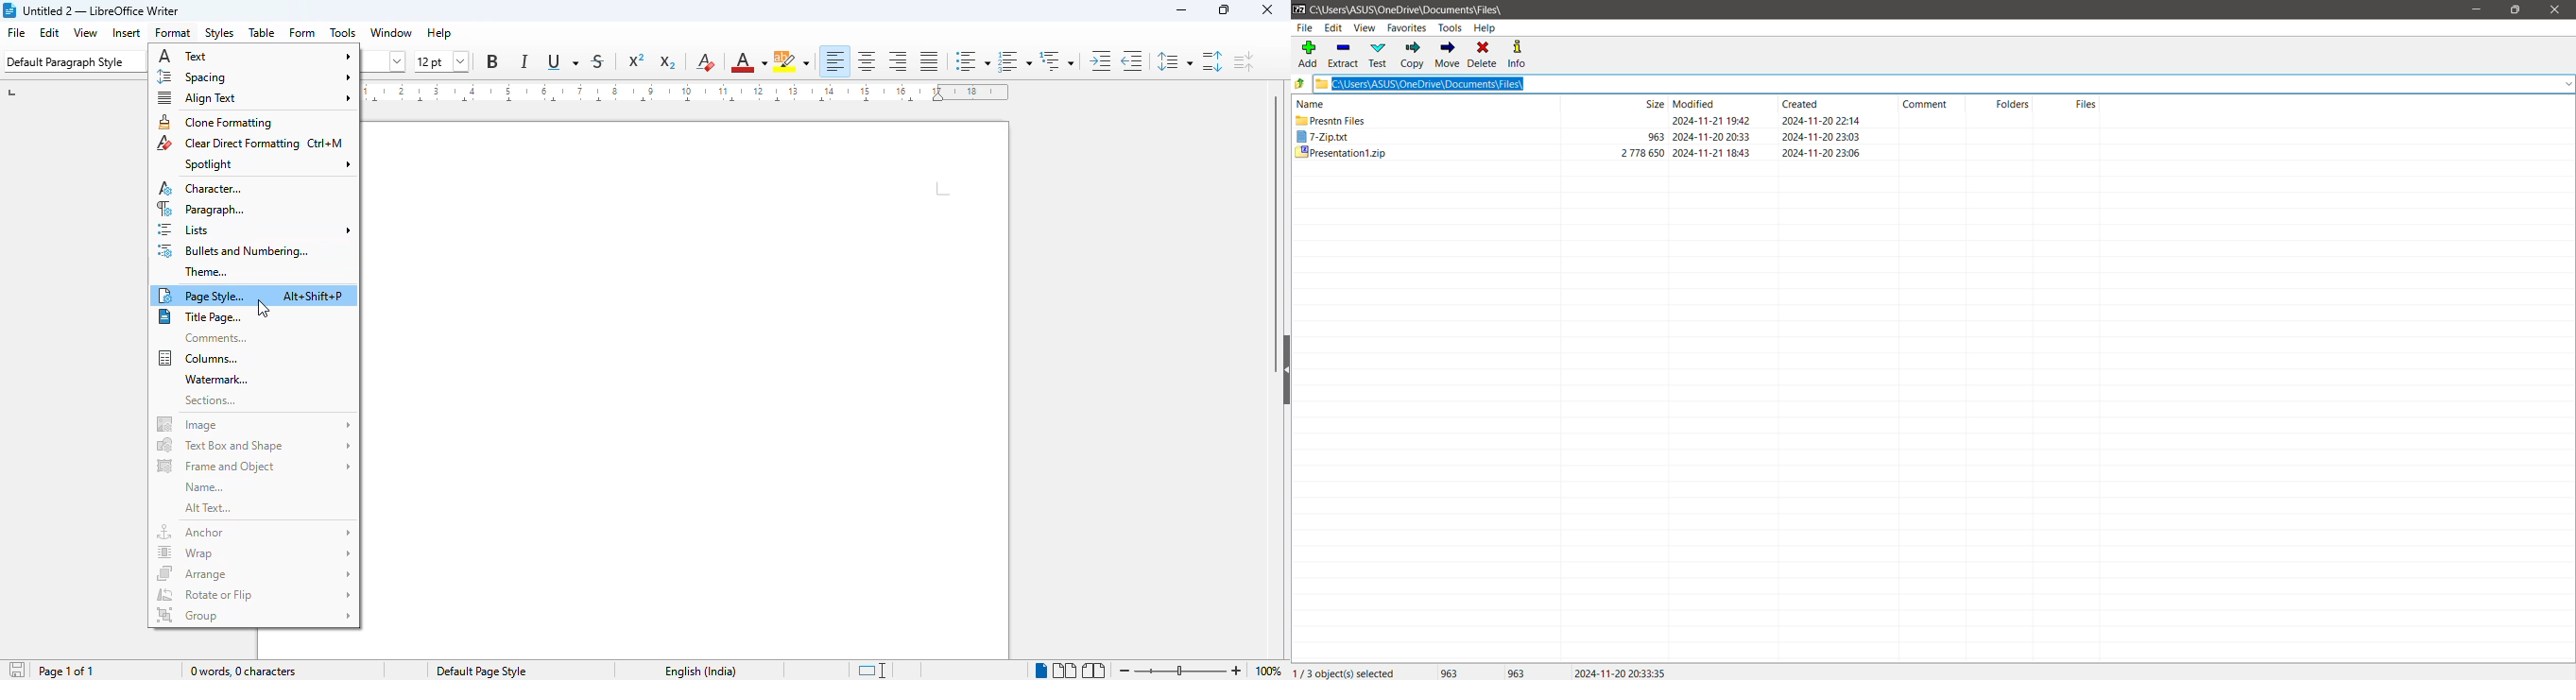 The image size is (2576, 700). Describe the element at coordinates (1643, 152) in the screenshot. I see `2 778 650` at that location.